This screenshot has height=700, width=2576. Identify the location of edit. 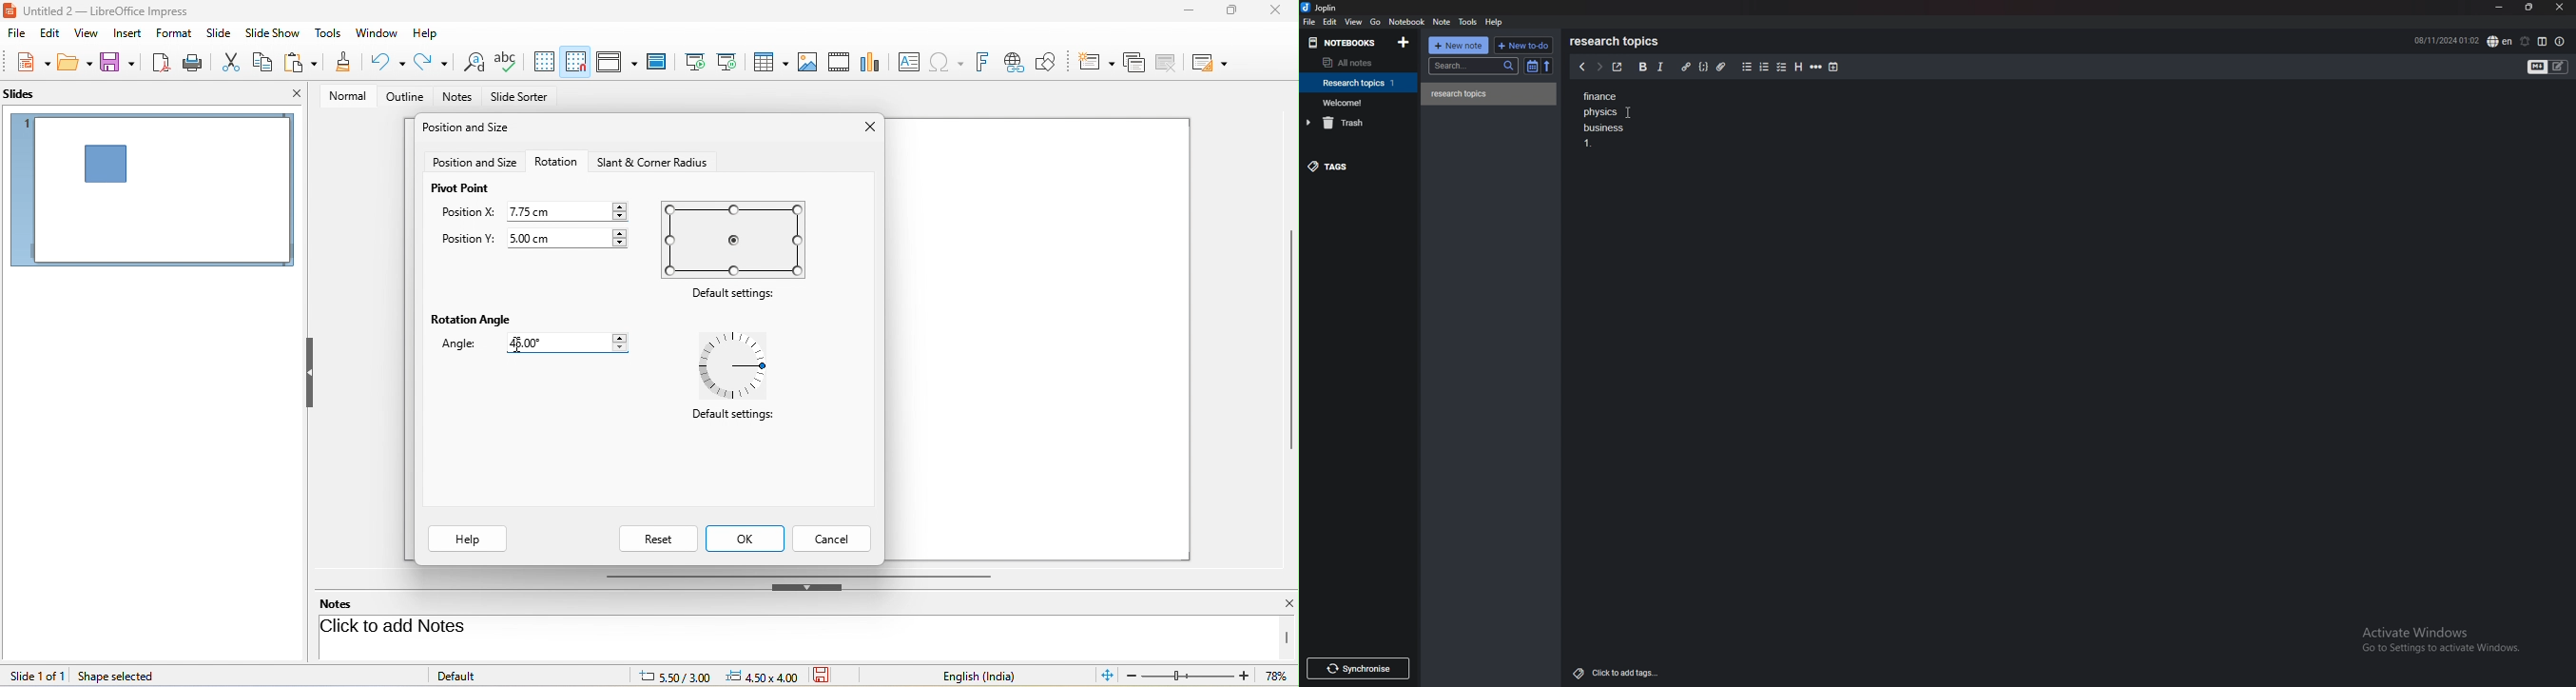
(1330, 21).